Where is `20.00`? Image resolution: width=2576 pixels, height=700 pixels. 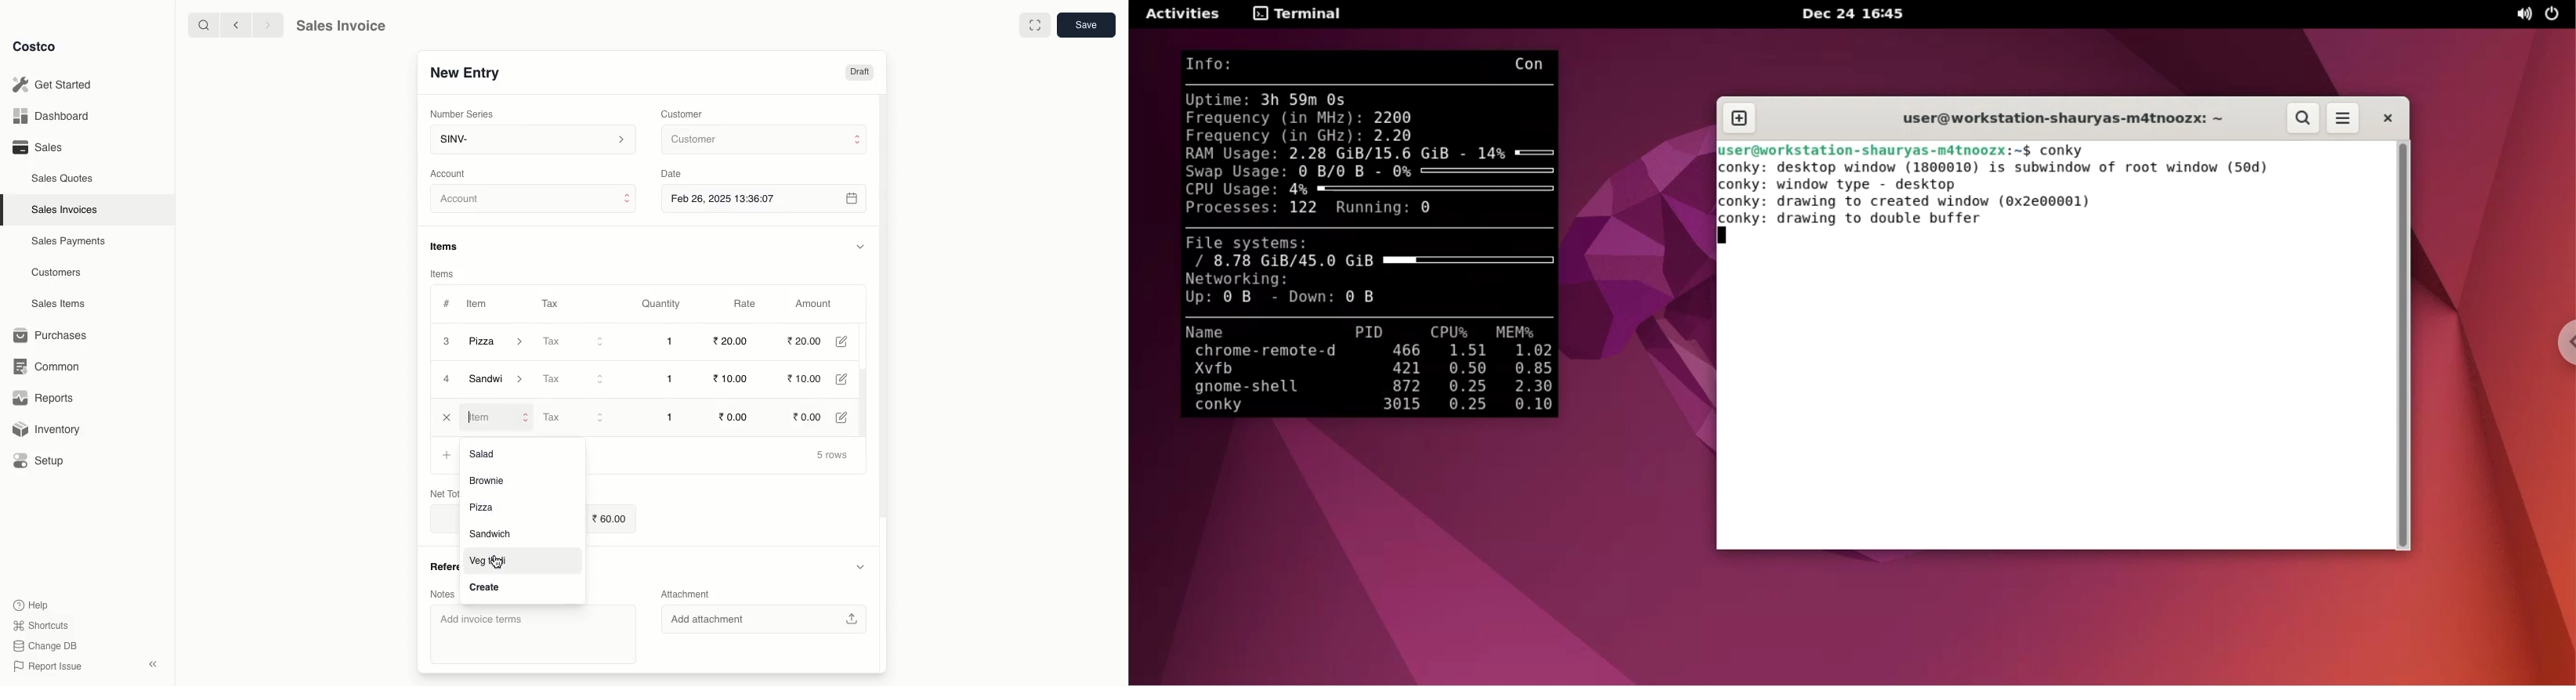
20.00 is located at coordinates (806, 341).